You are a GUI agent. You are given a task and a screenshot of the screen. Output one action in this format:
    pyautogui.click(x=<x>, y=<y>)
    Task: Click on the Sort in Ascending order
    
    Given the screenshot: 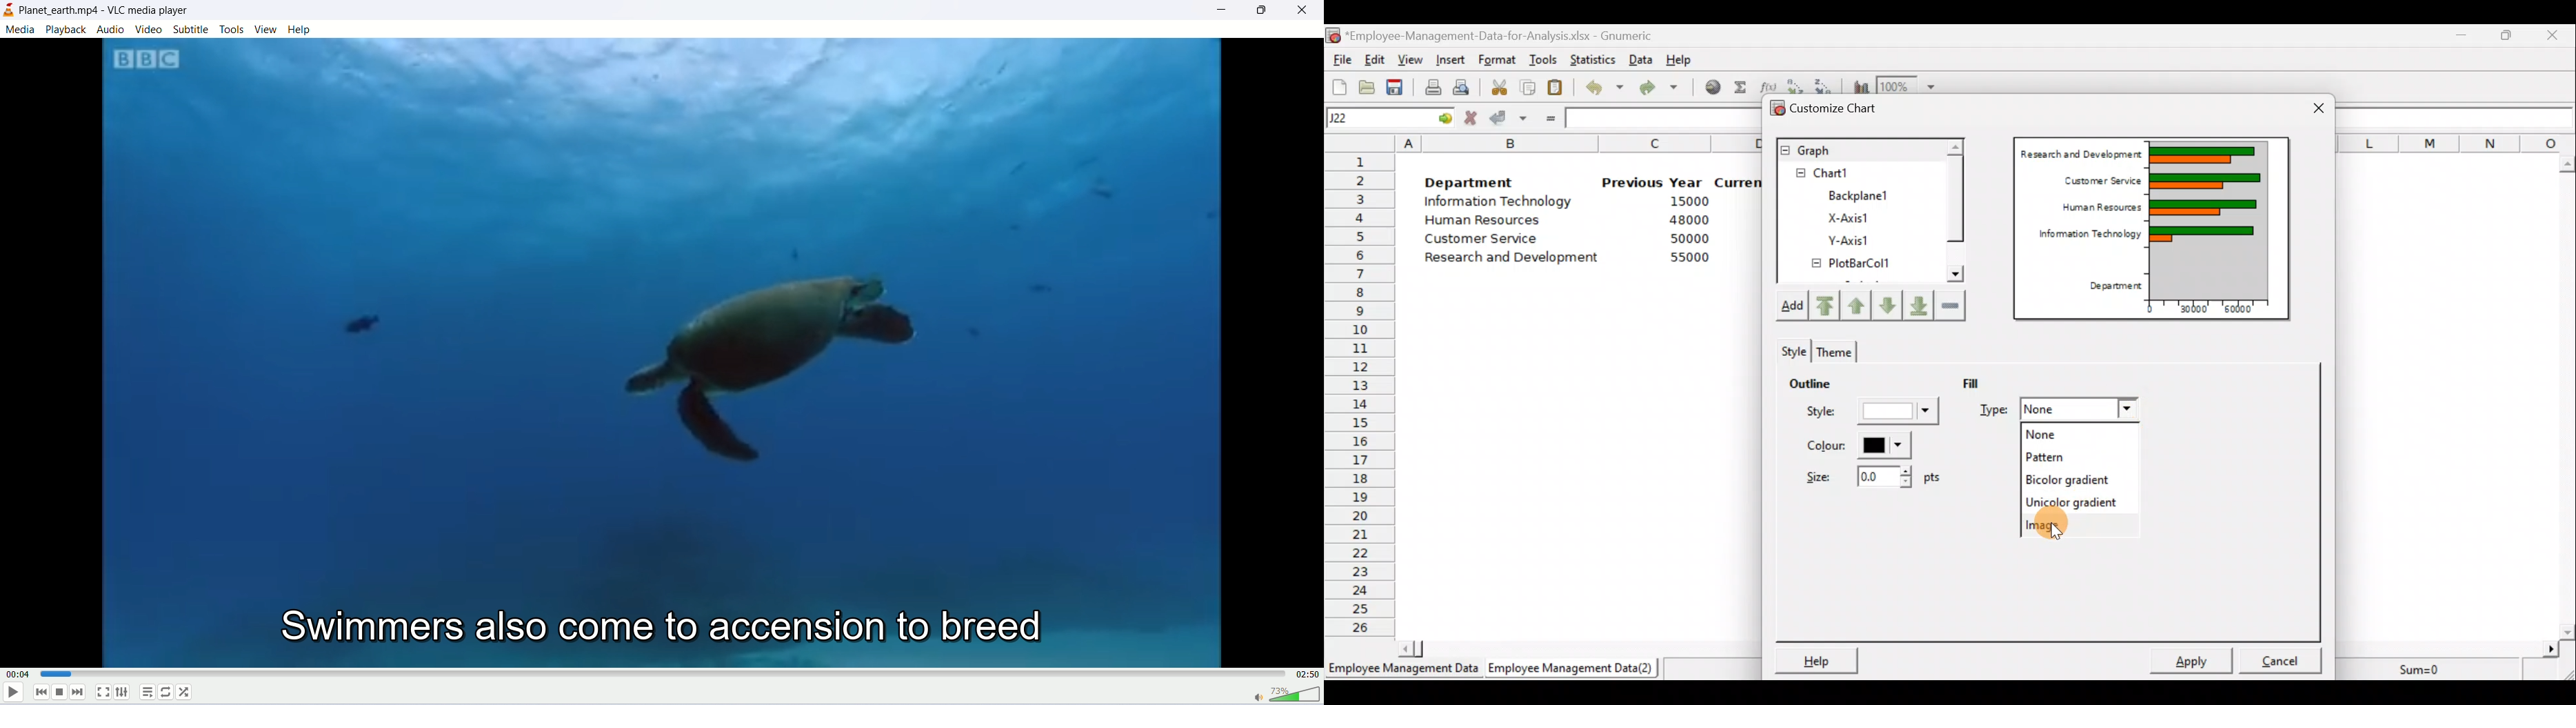 What is the action you would take?
    pyautogui.click(x=1796, y=84)
    